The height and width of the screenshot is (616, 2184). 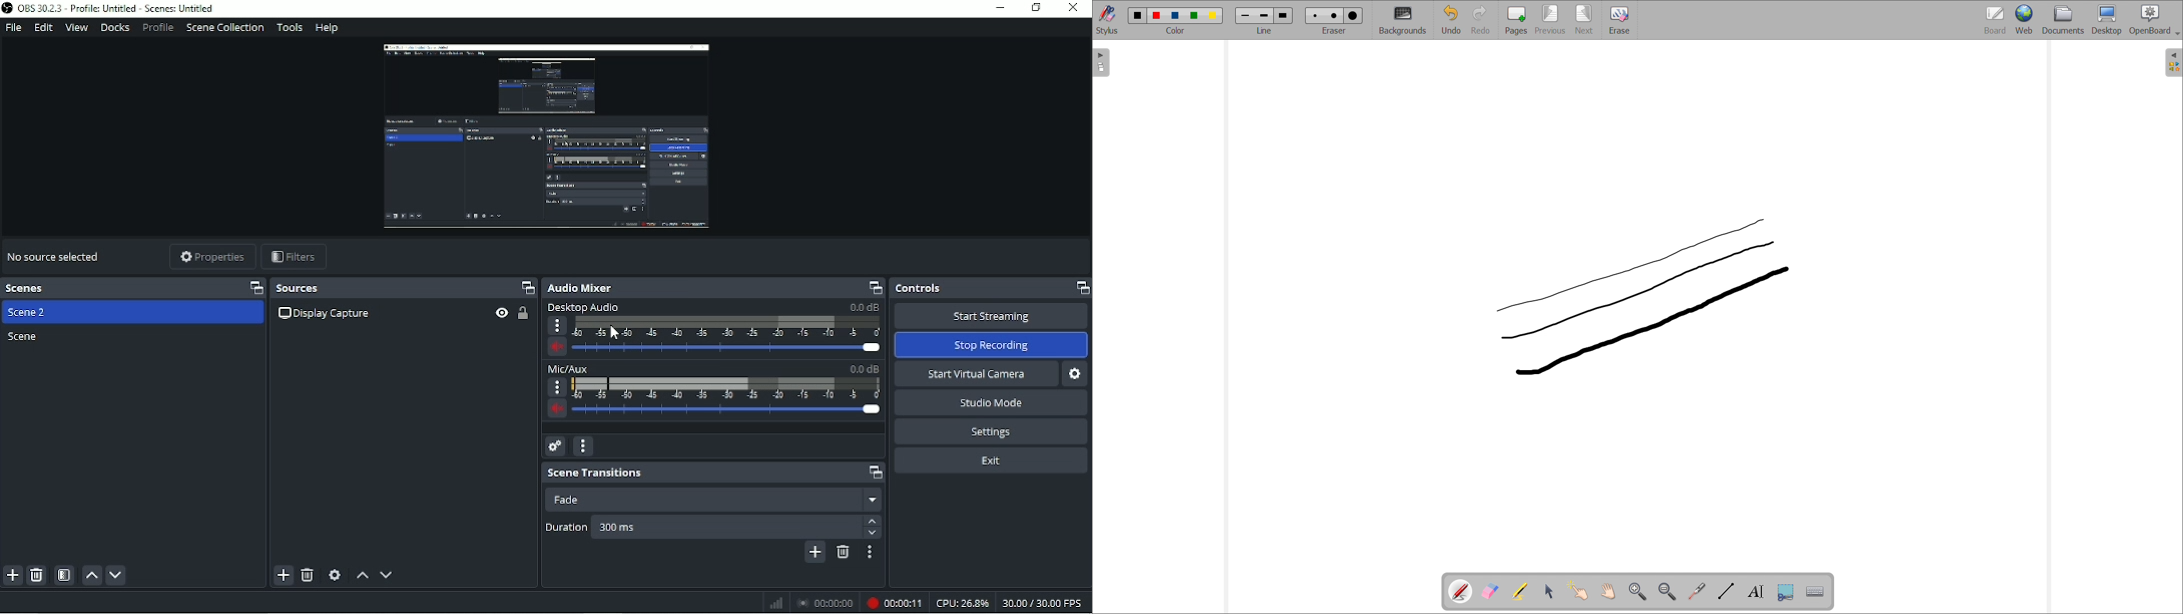 I want to click on Remove configurable transition, so click(x=843, y=553).